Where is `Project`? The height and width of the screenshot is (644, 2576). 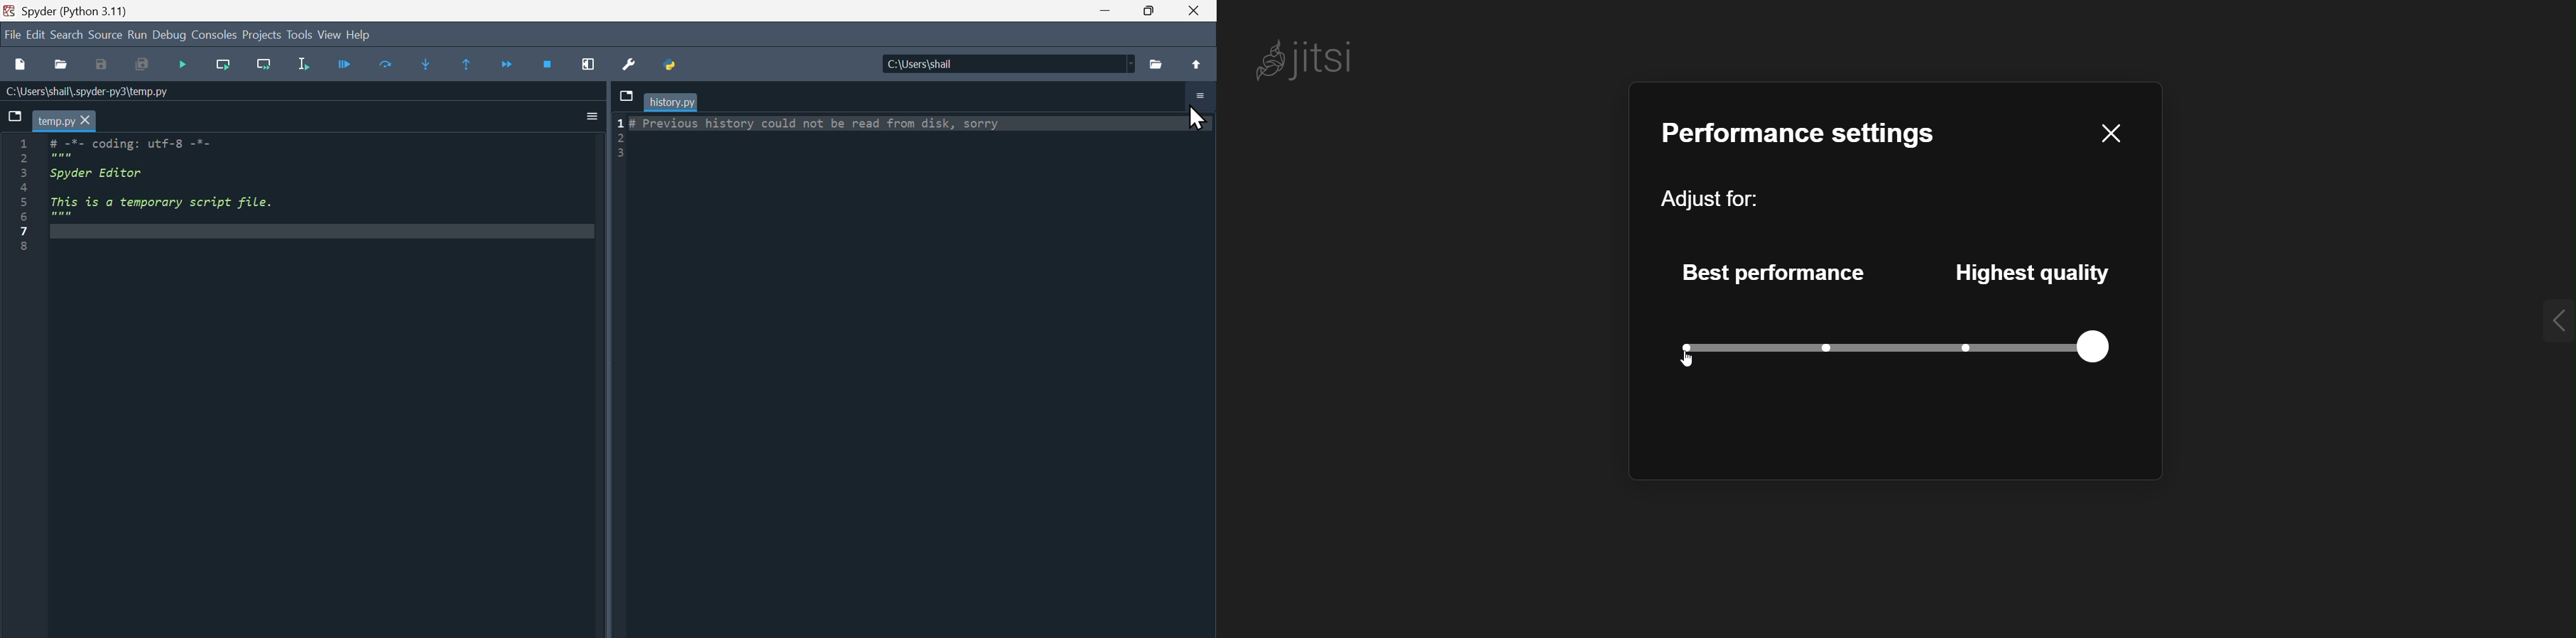
Project is located at coordinates (262, 34).